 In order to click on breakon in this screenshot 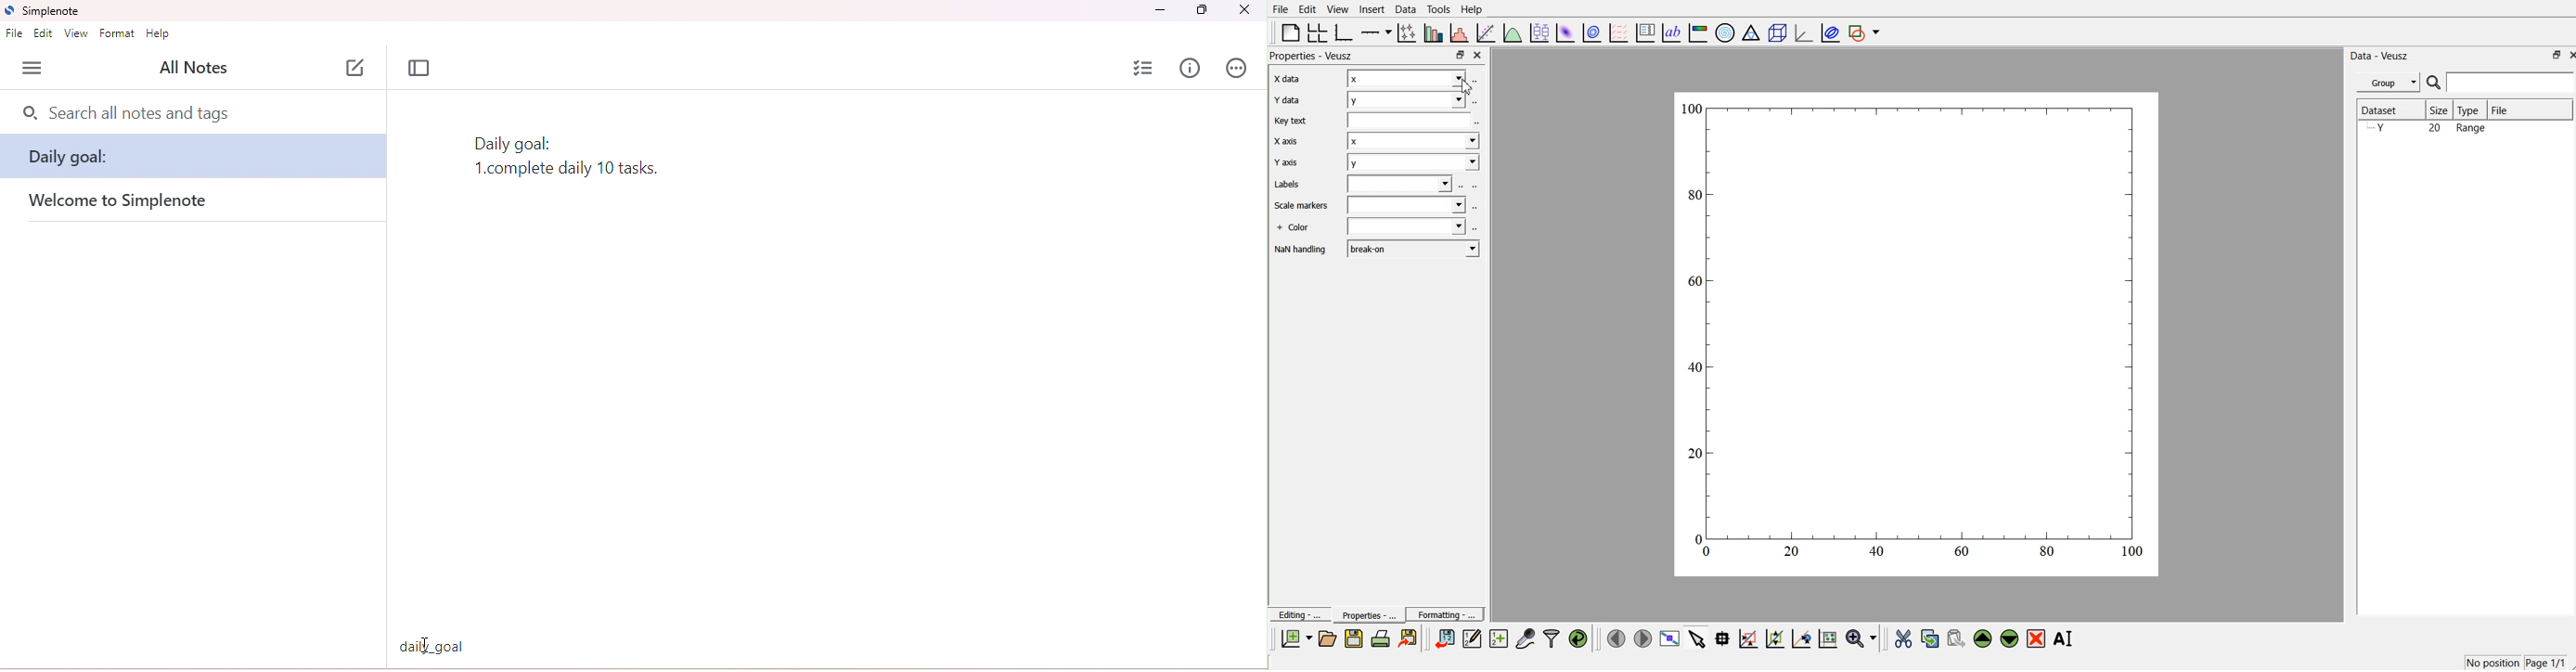, I will do `click(1415, 249)`.